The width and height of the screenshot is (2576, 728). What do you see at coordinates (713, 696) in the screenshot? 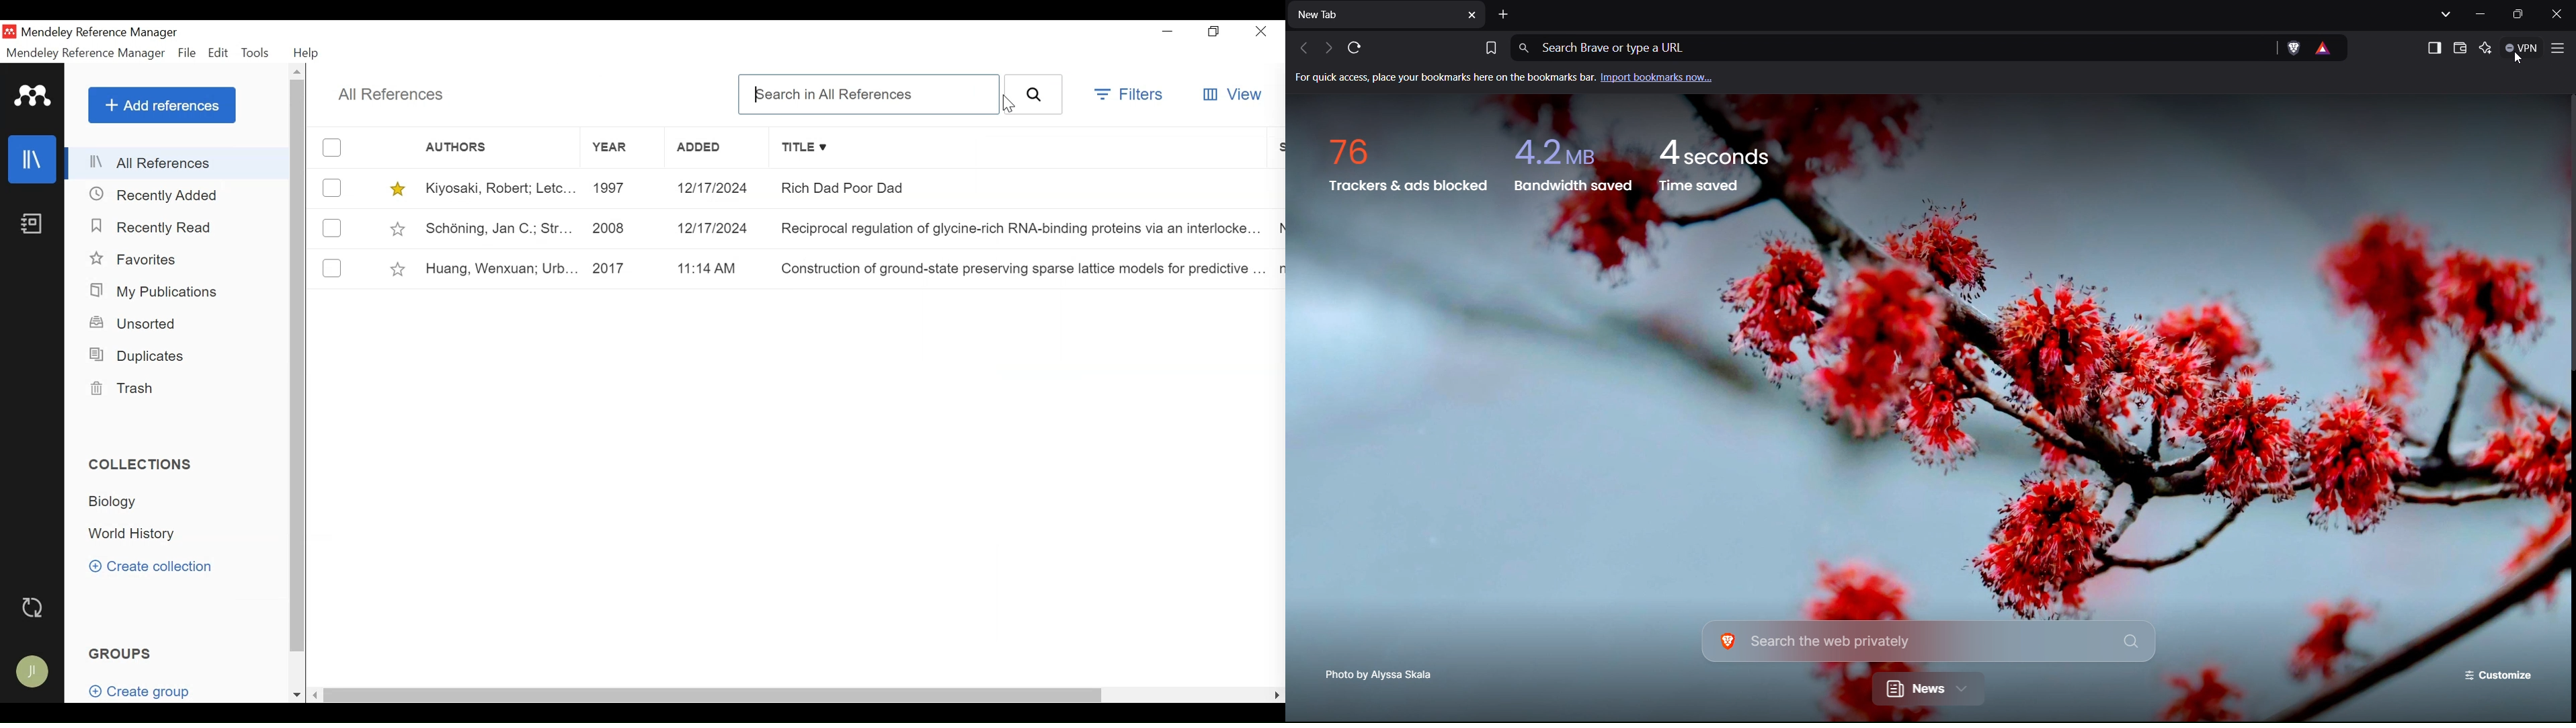
I see `Horizontal Scroll bar` at bounding box center [713, 696].